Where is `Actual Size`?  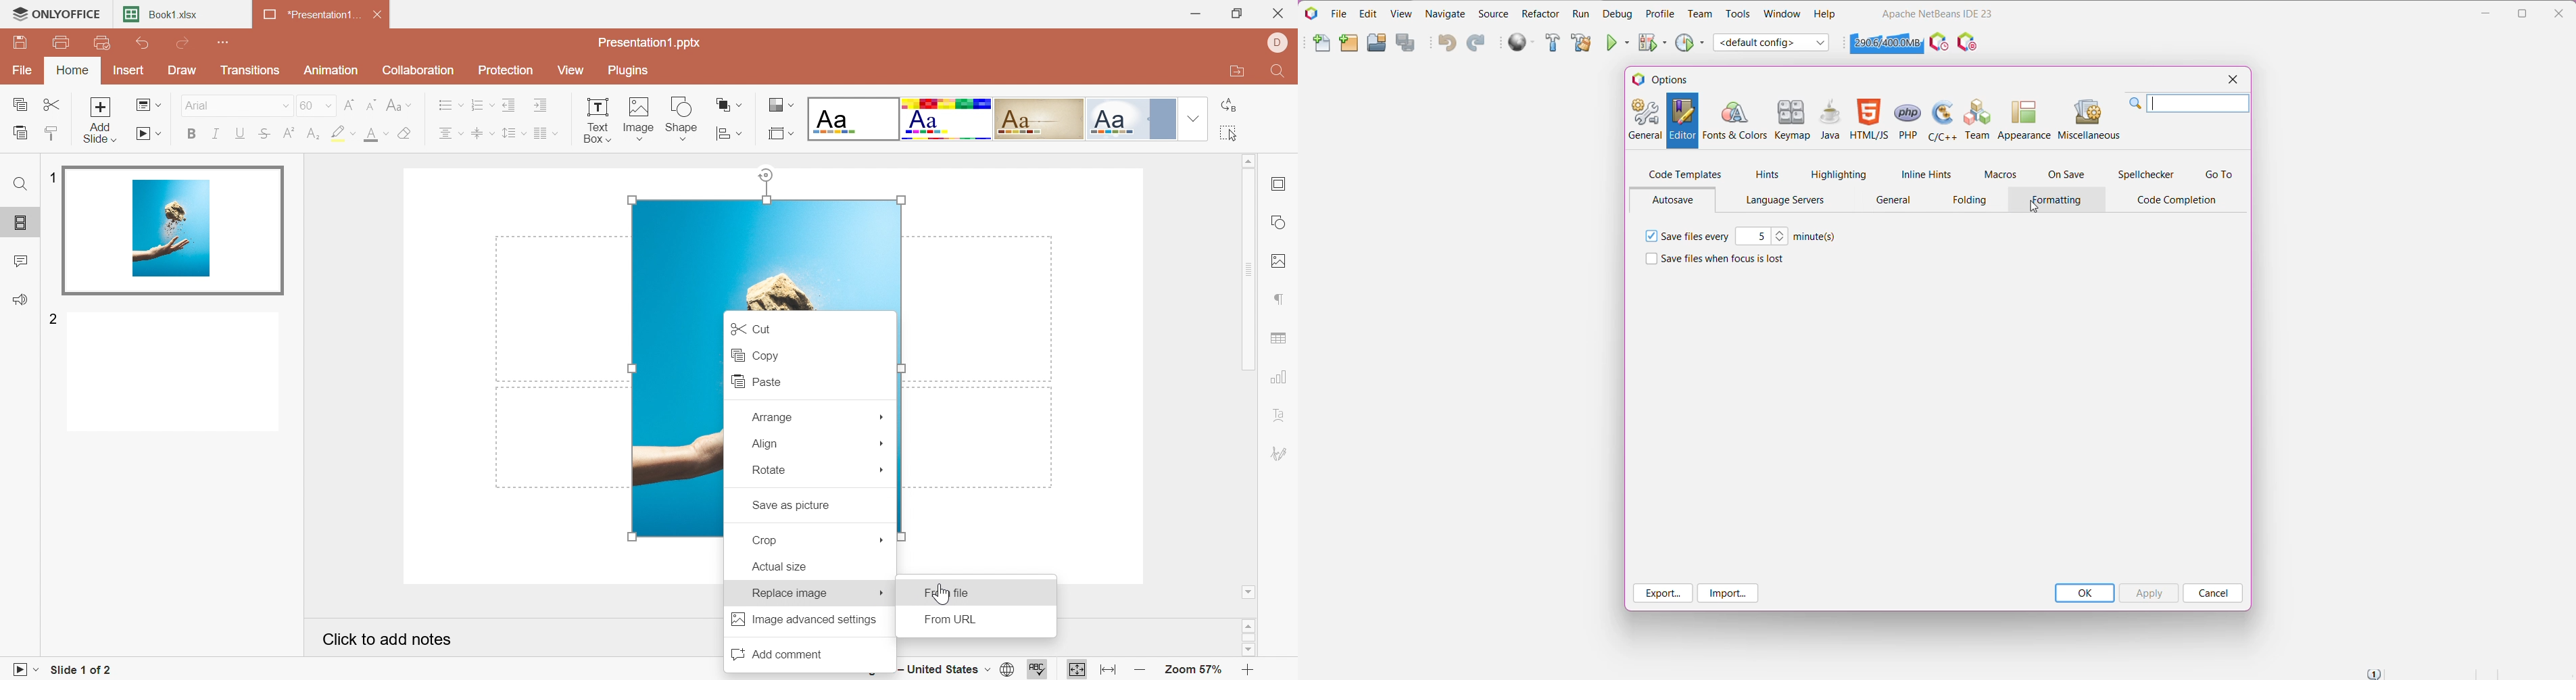 Actual Size is located at coordinates (779, 567).